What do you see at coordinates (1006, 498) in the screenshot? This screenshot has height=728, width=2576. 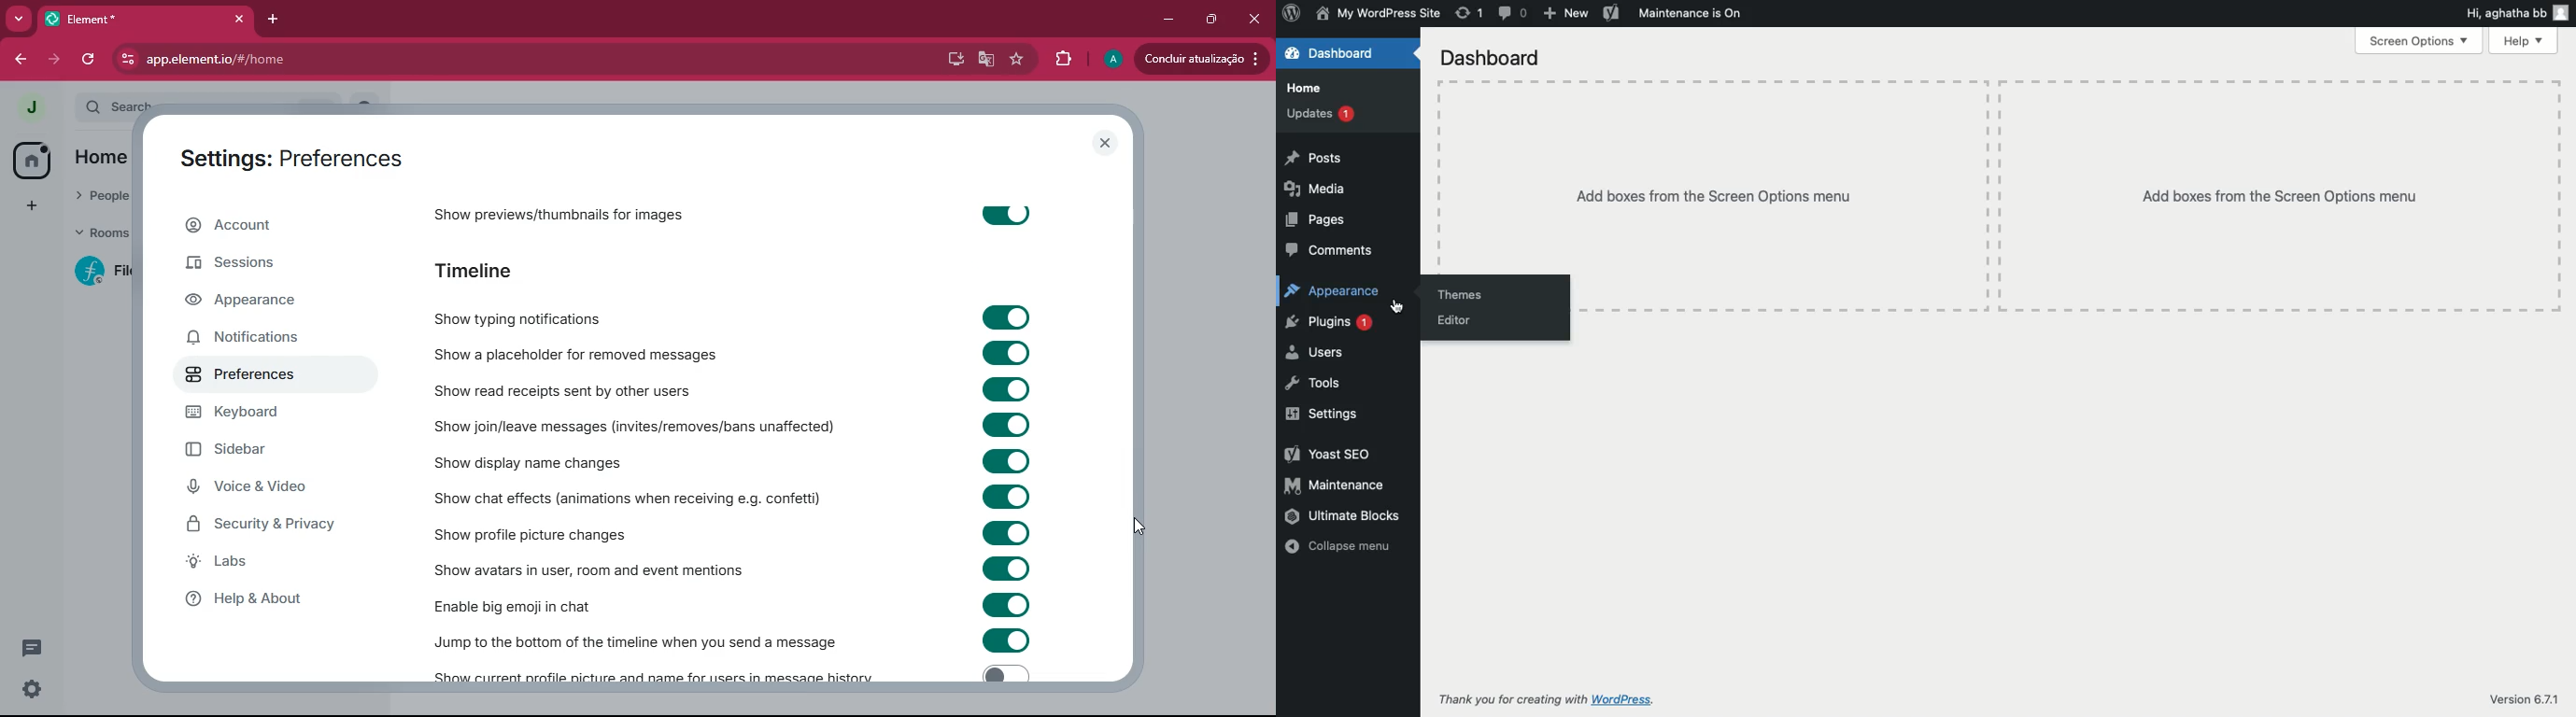 I see `toggle on ` at bounding box center [1006, 498].